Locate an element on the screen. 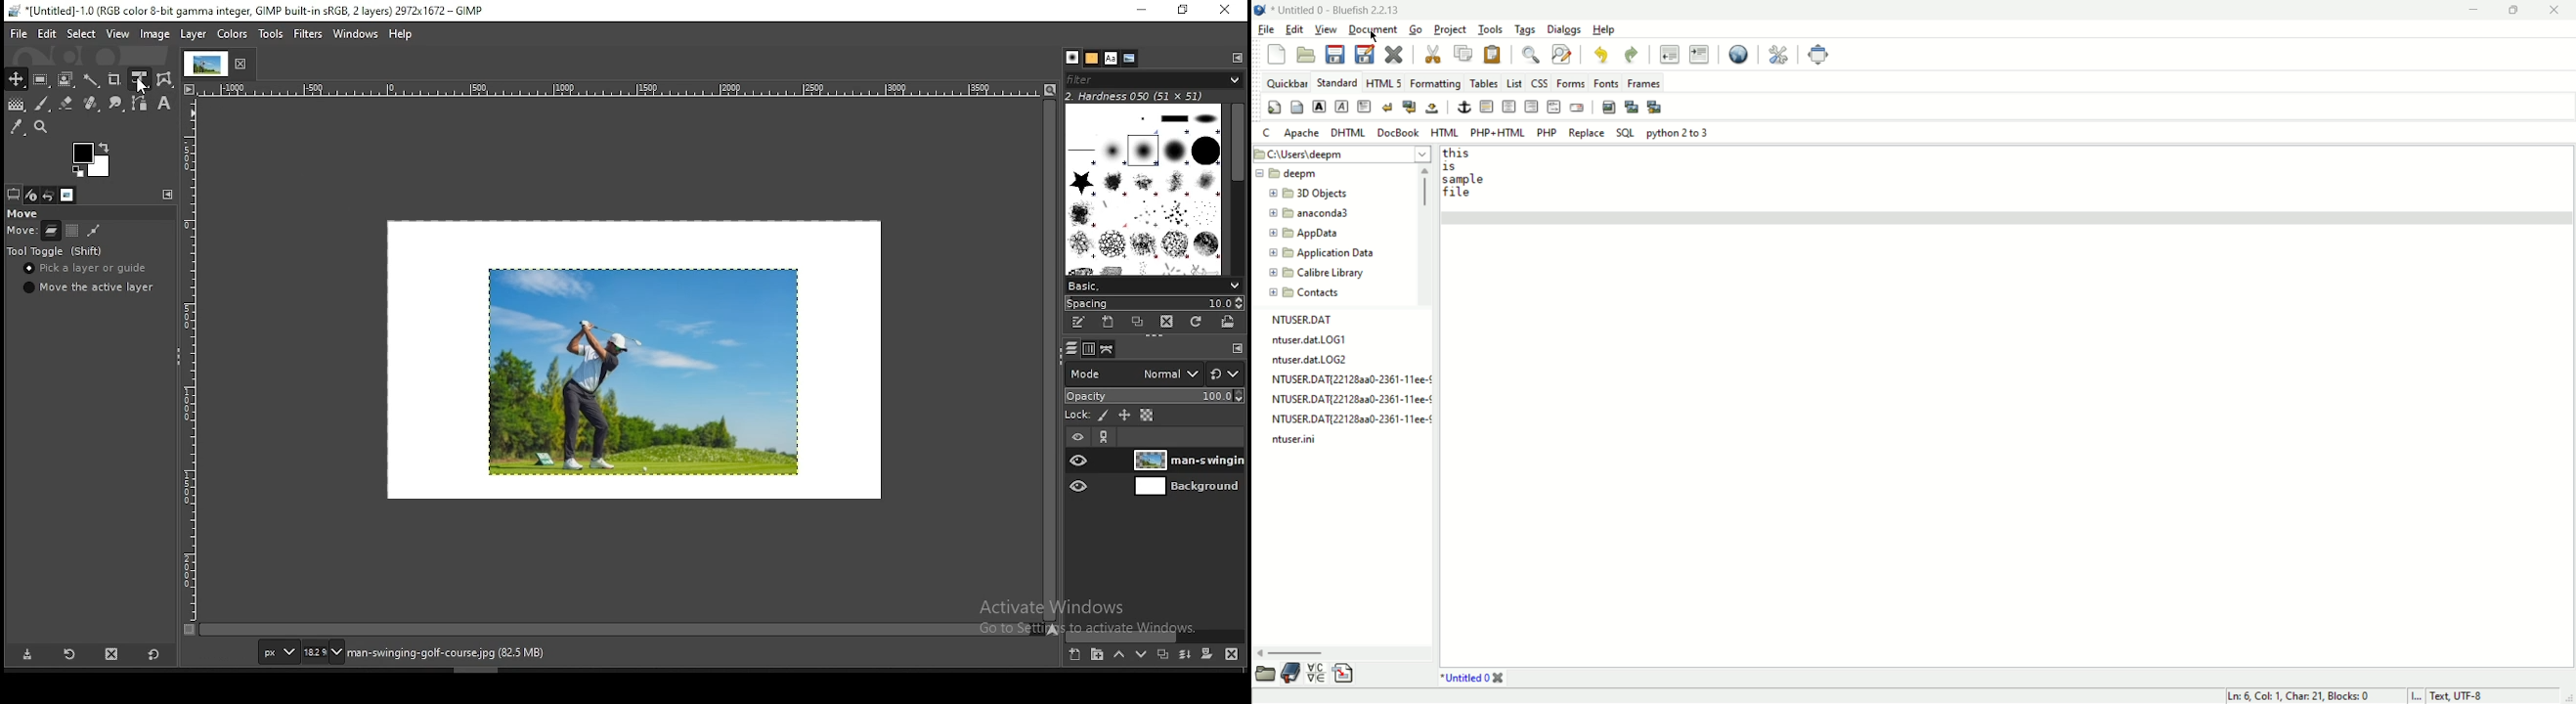 Image resolution: width=2576 pixels, height=728 pixels. foreground select tool is located at coordinates (66, 80).